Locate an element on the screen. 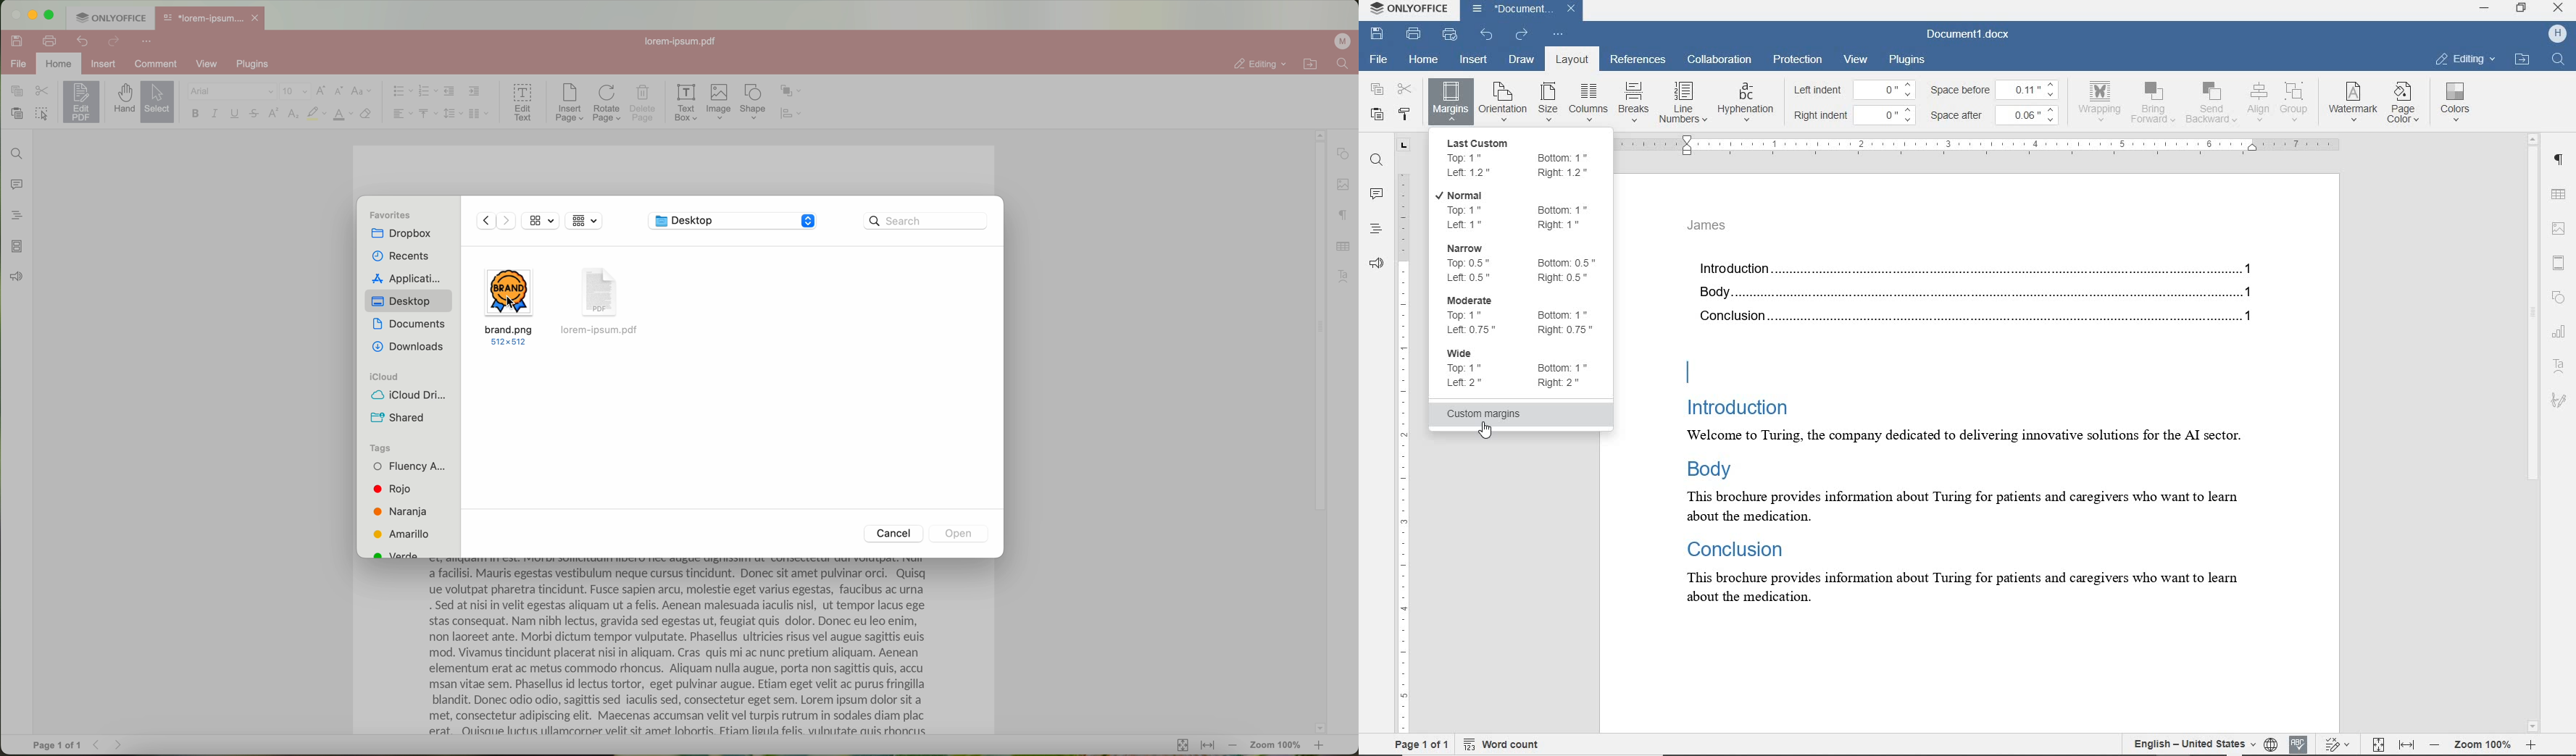 This screenshot has width=2576, height=756. size is located at coordinates (1548, 103).